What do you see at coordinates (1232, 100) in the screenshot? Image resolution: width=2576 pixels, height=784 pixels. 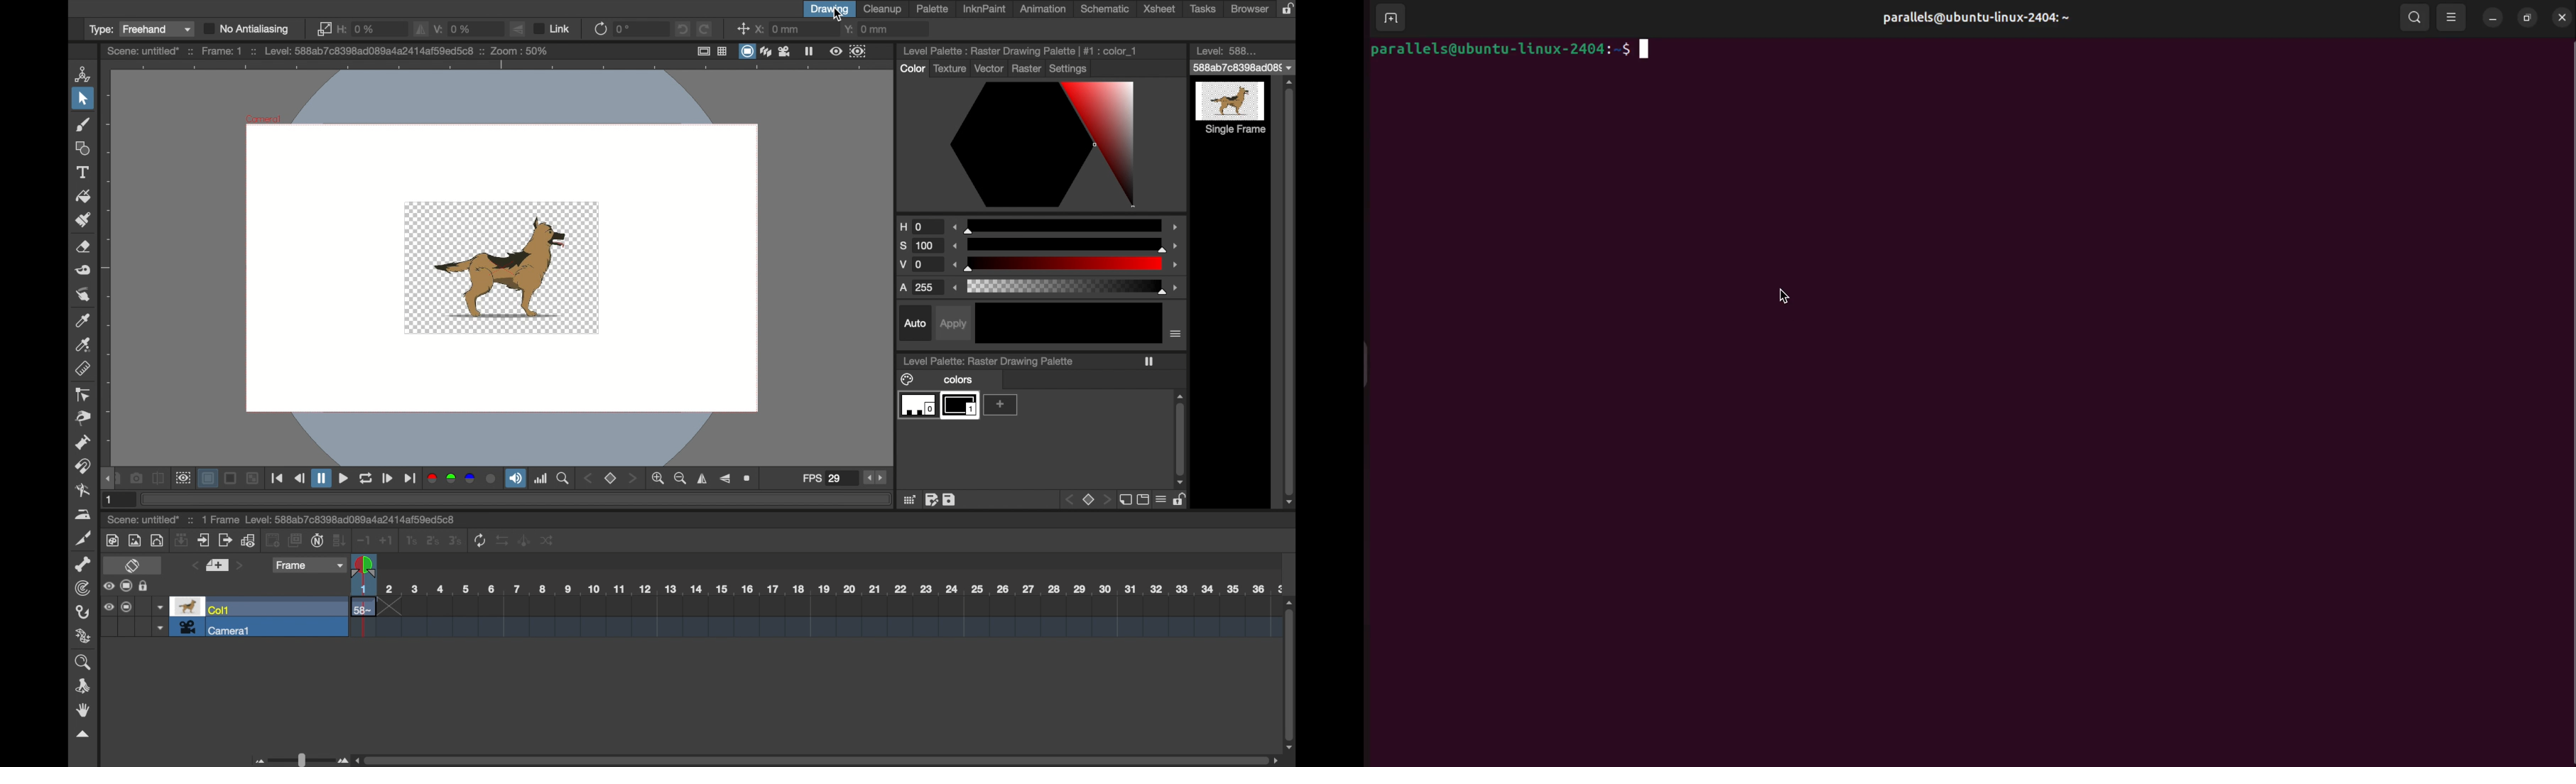 I see `level` at bounding box center [1232, 100].